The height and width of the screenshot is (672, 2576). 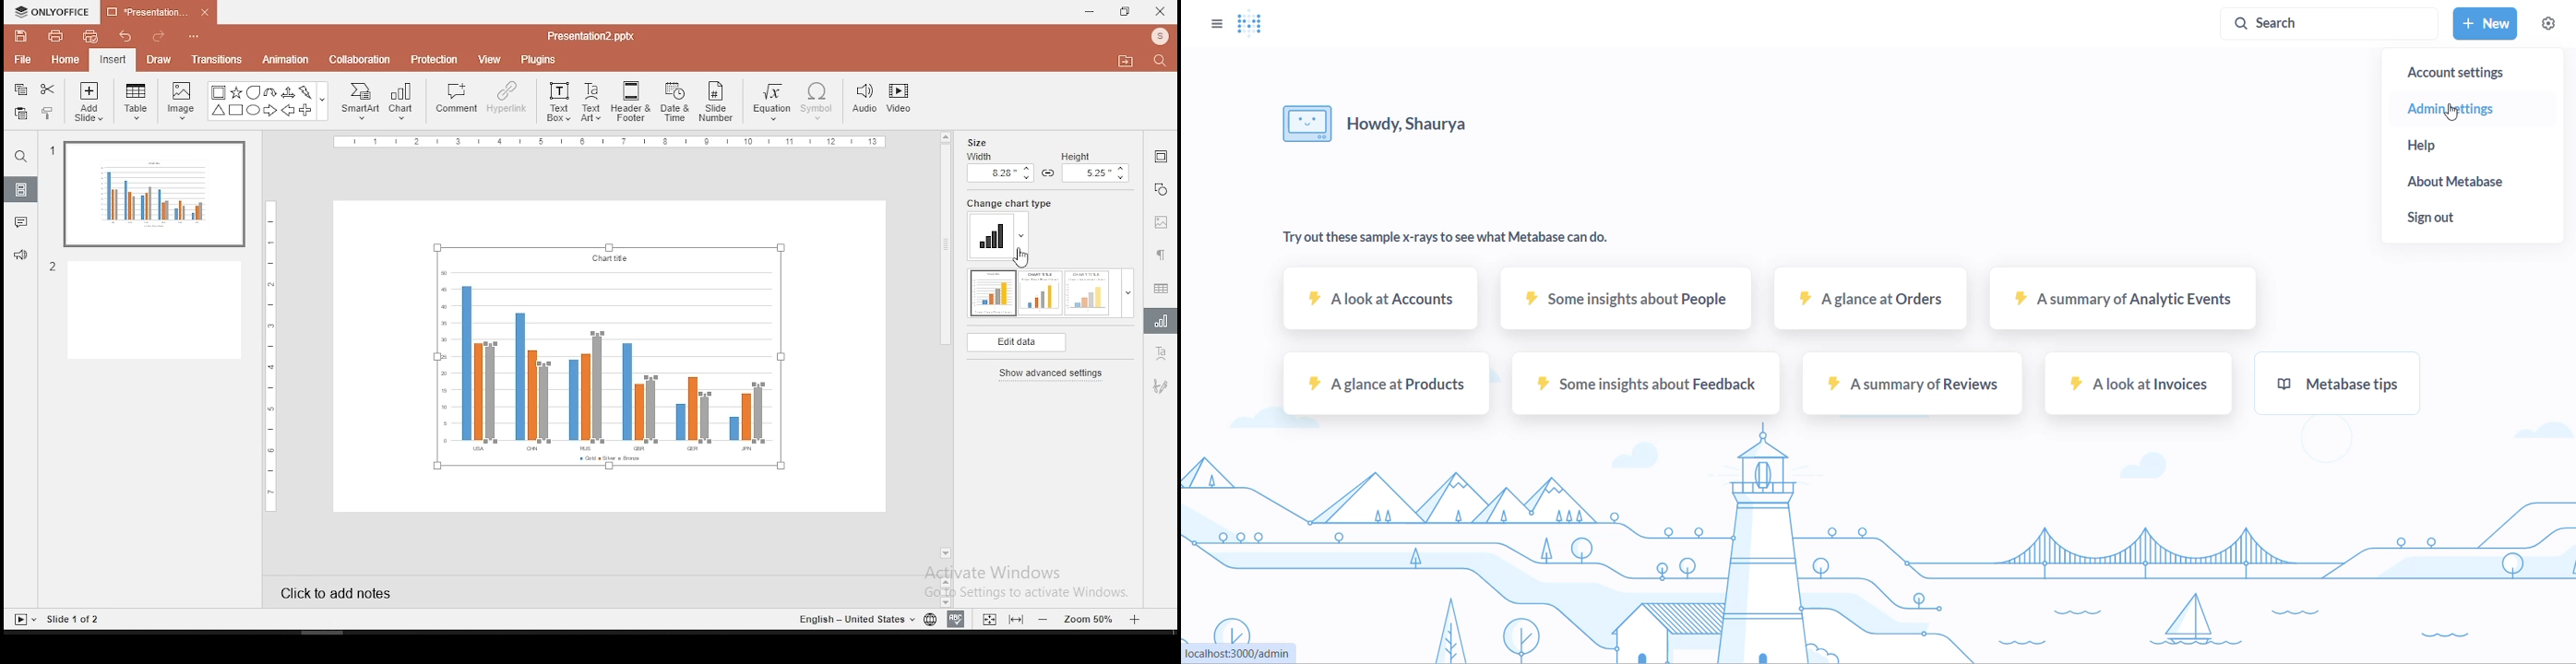 I want to click on width, so click(x=998, y=168).